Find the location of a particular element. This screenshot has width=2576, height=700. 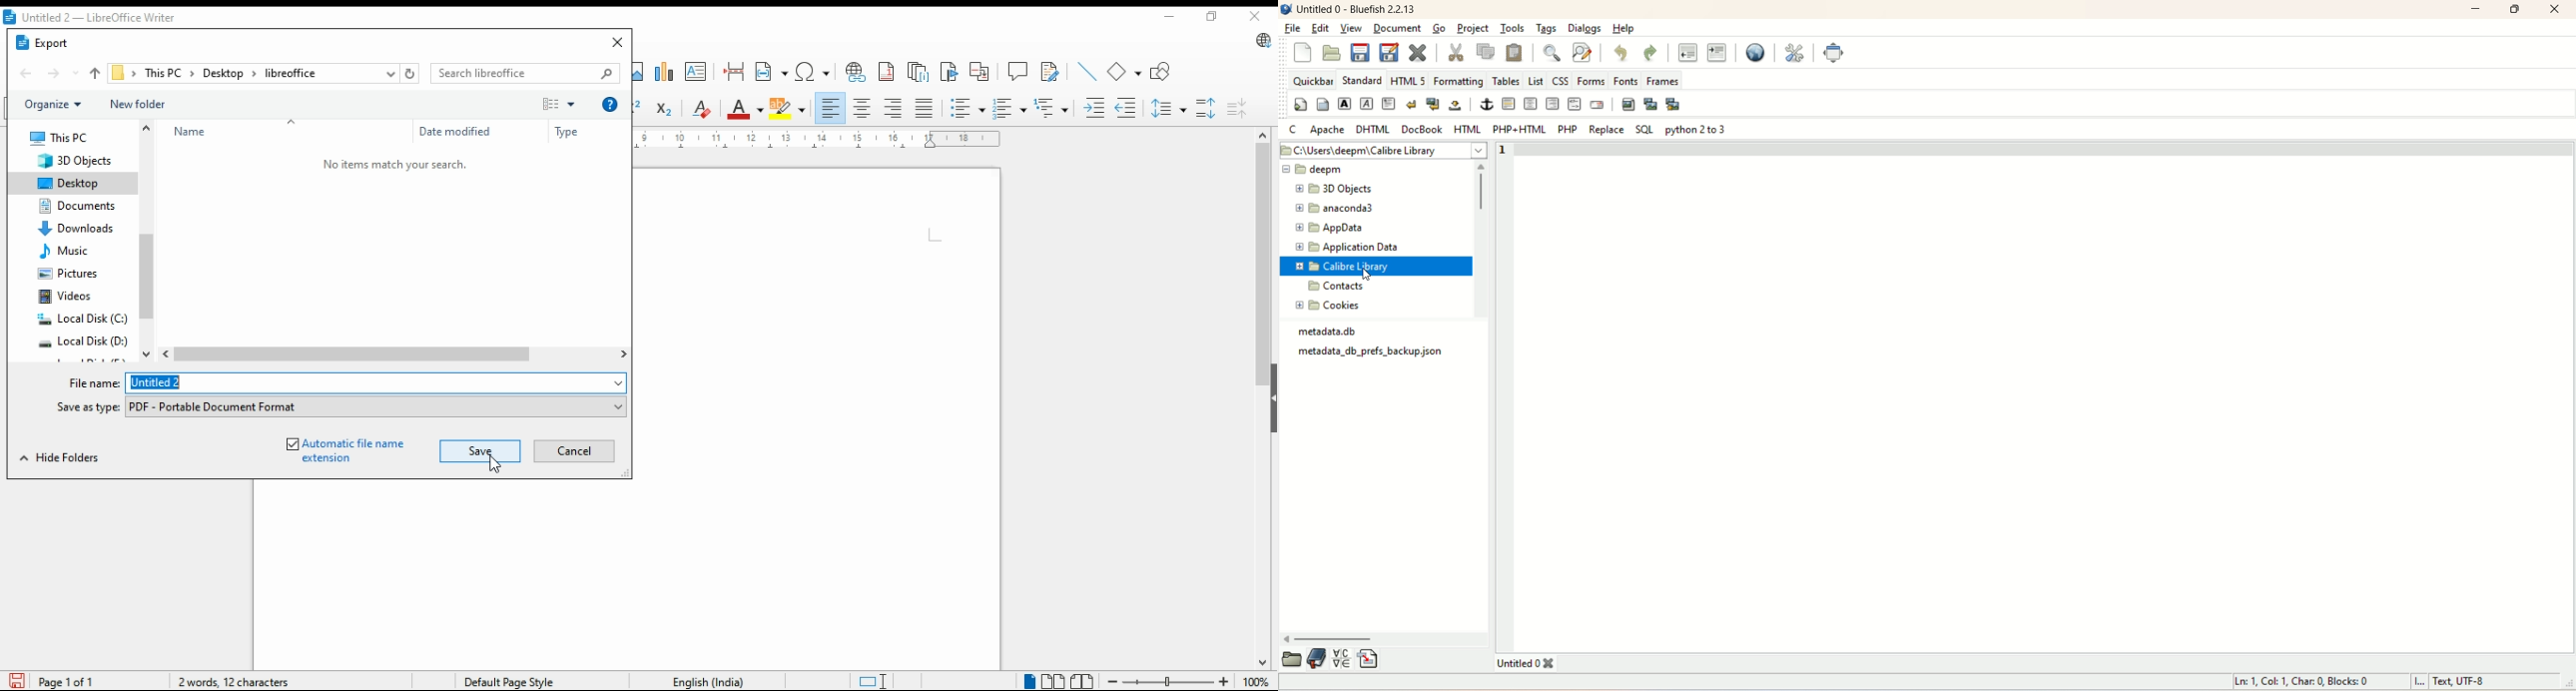

select outline format is located at coordinates (1050, 107).